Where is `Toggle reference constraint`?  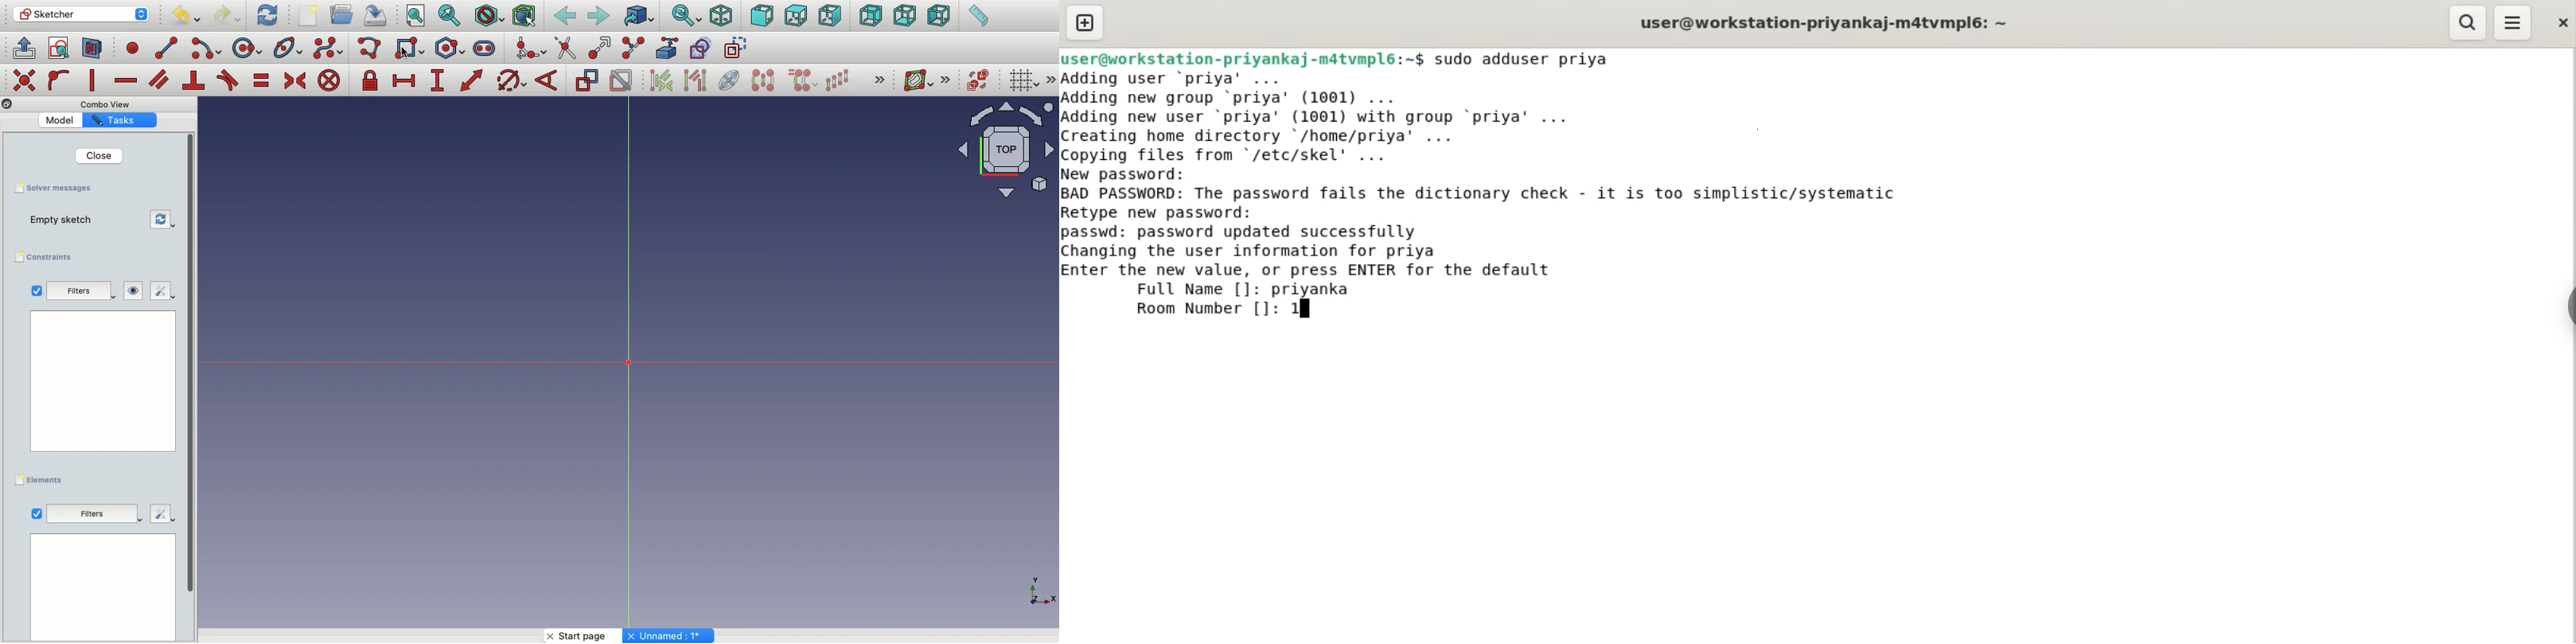 Toggle reference constraint is located at coordinates (586, 79).